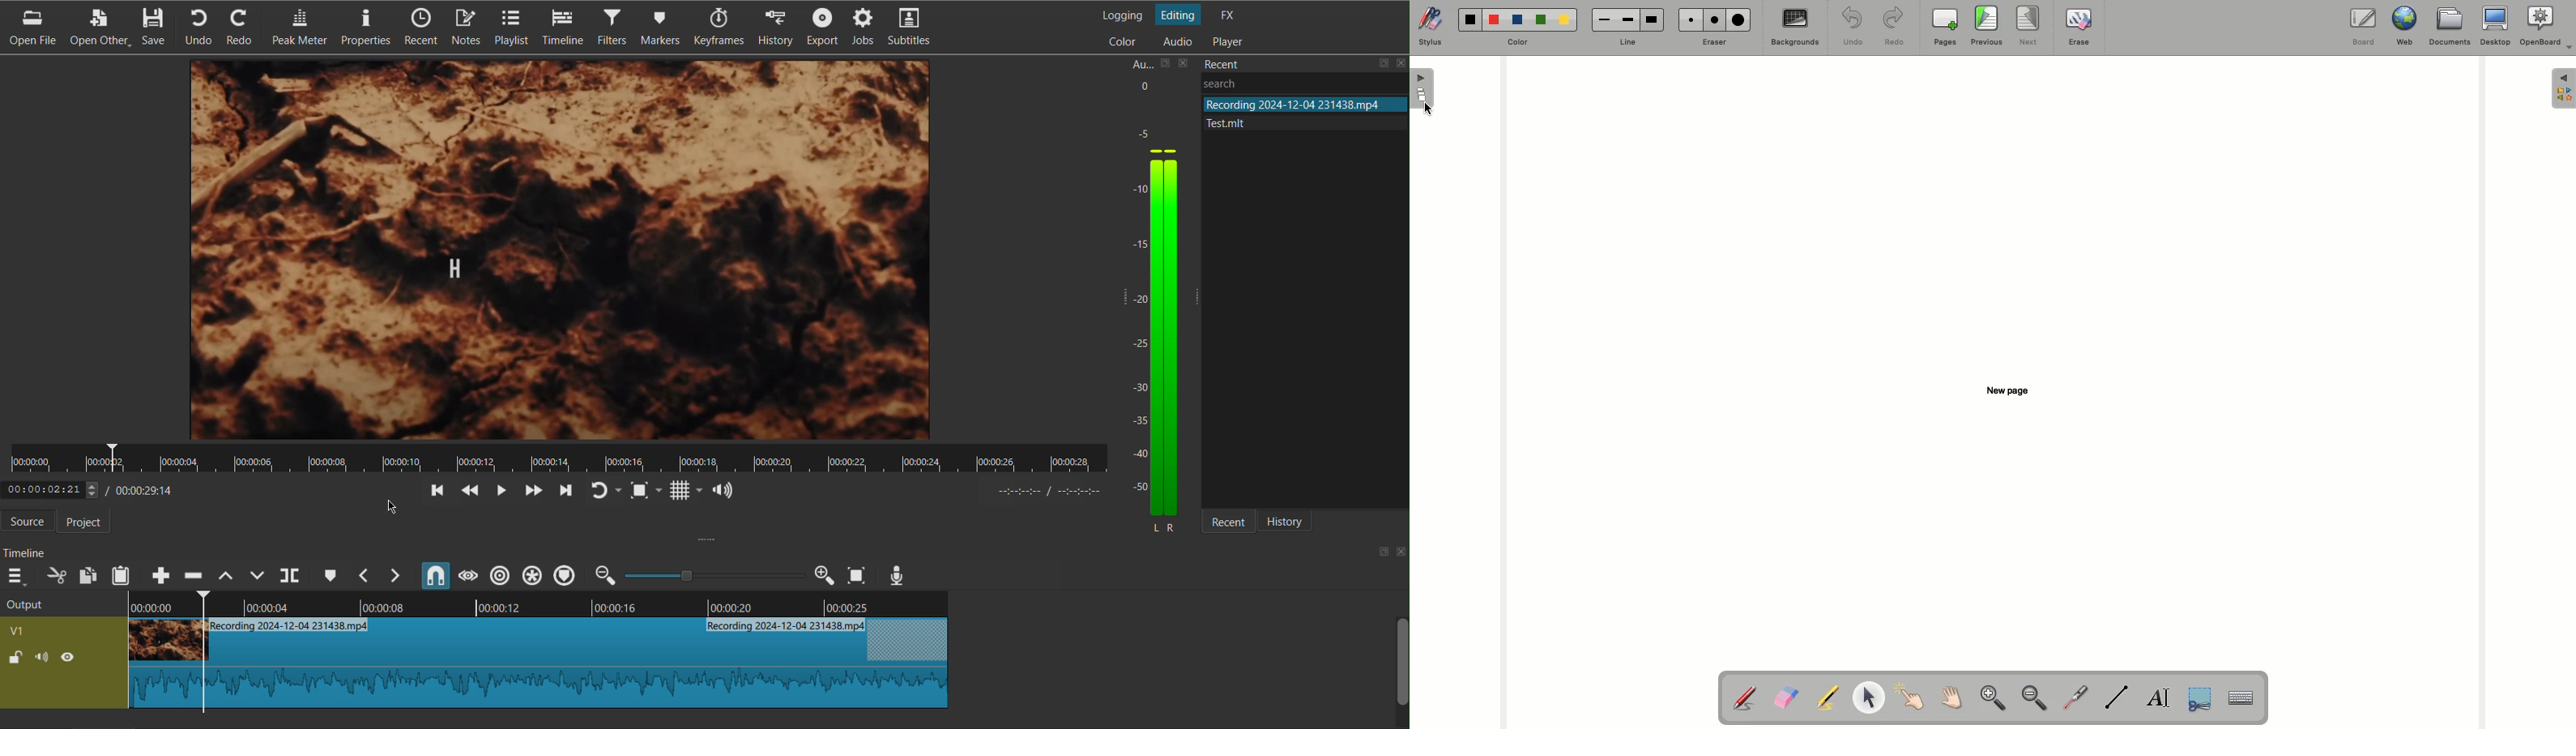 The height and width of the screenshot is (756, 2576). Describe the element at coordinates (824, 29) in the screenshot. I see `Export` at that location.